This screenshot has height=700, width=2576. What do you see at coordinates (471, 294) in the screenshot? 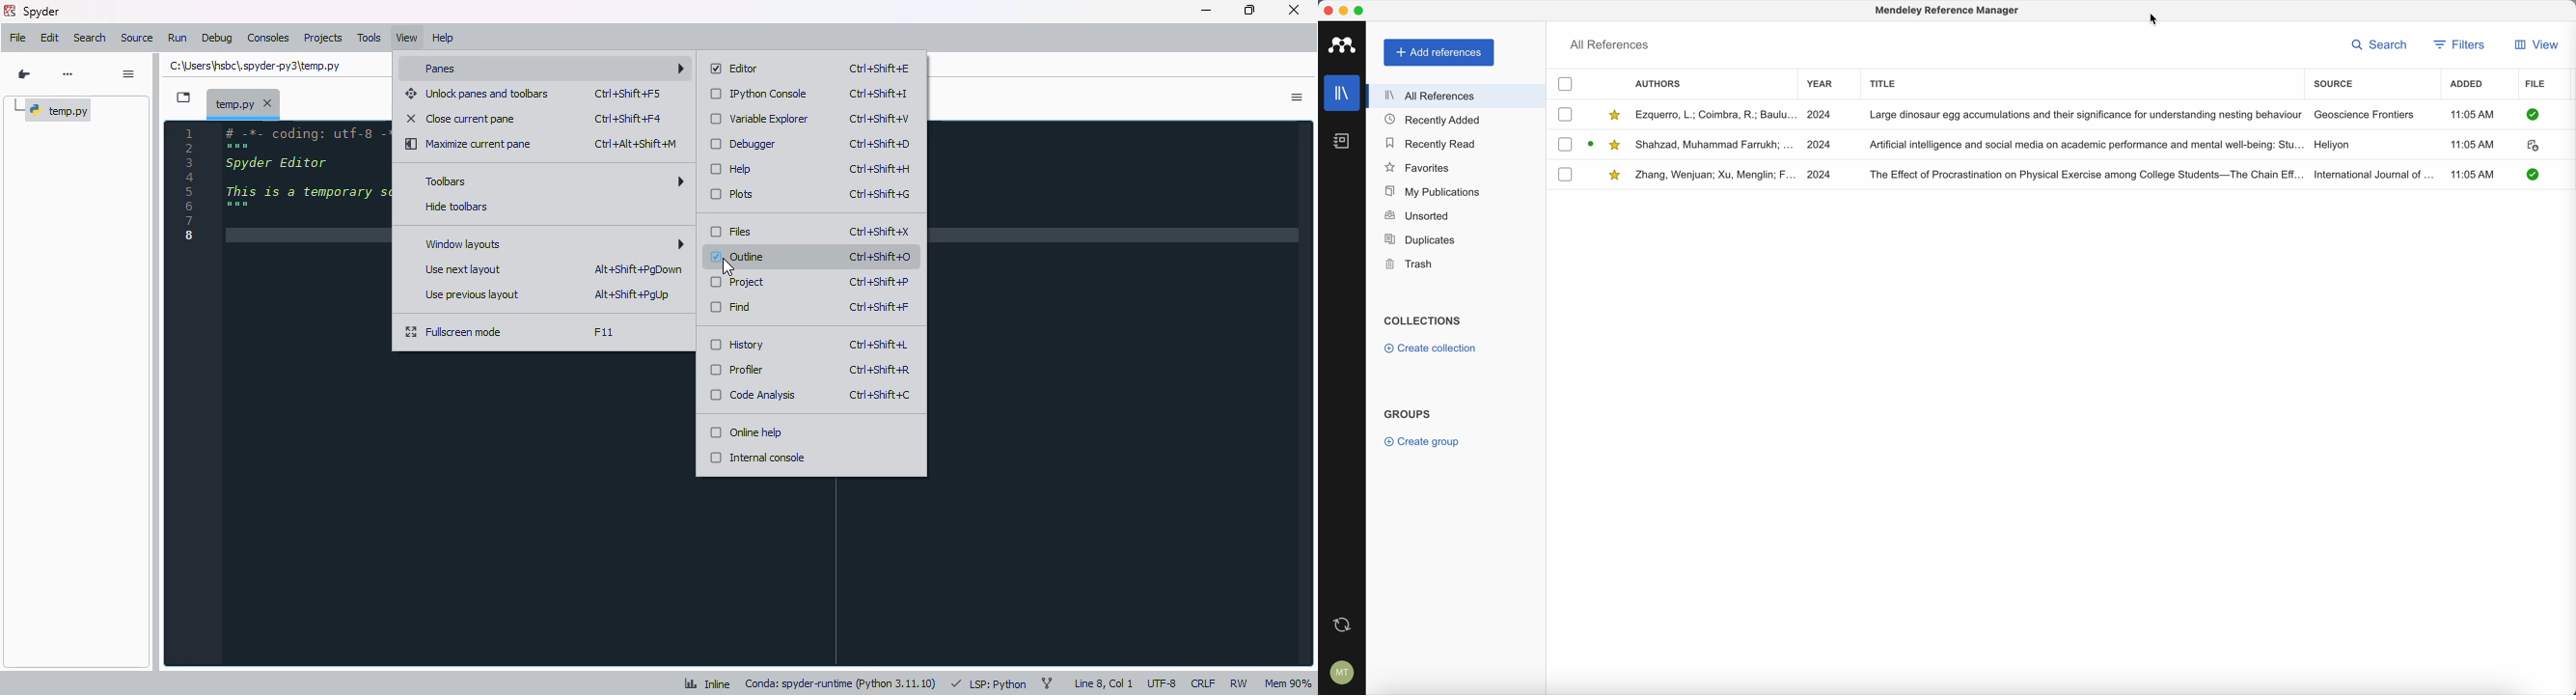
I see `use previous layout` at bounding box center [471, 294].